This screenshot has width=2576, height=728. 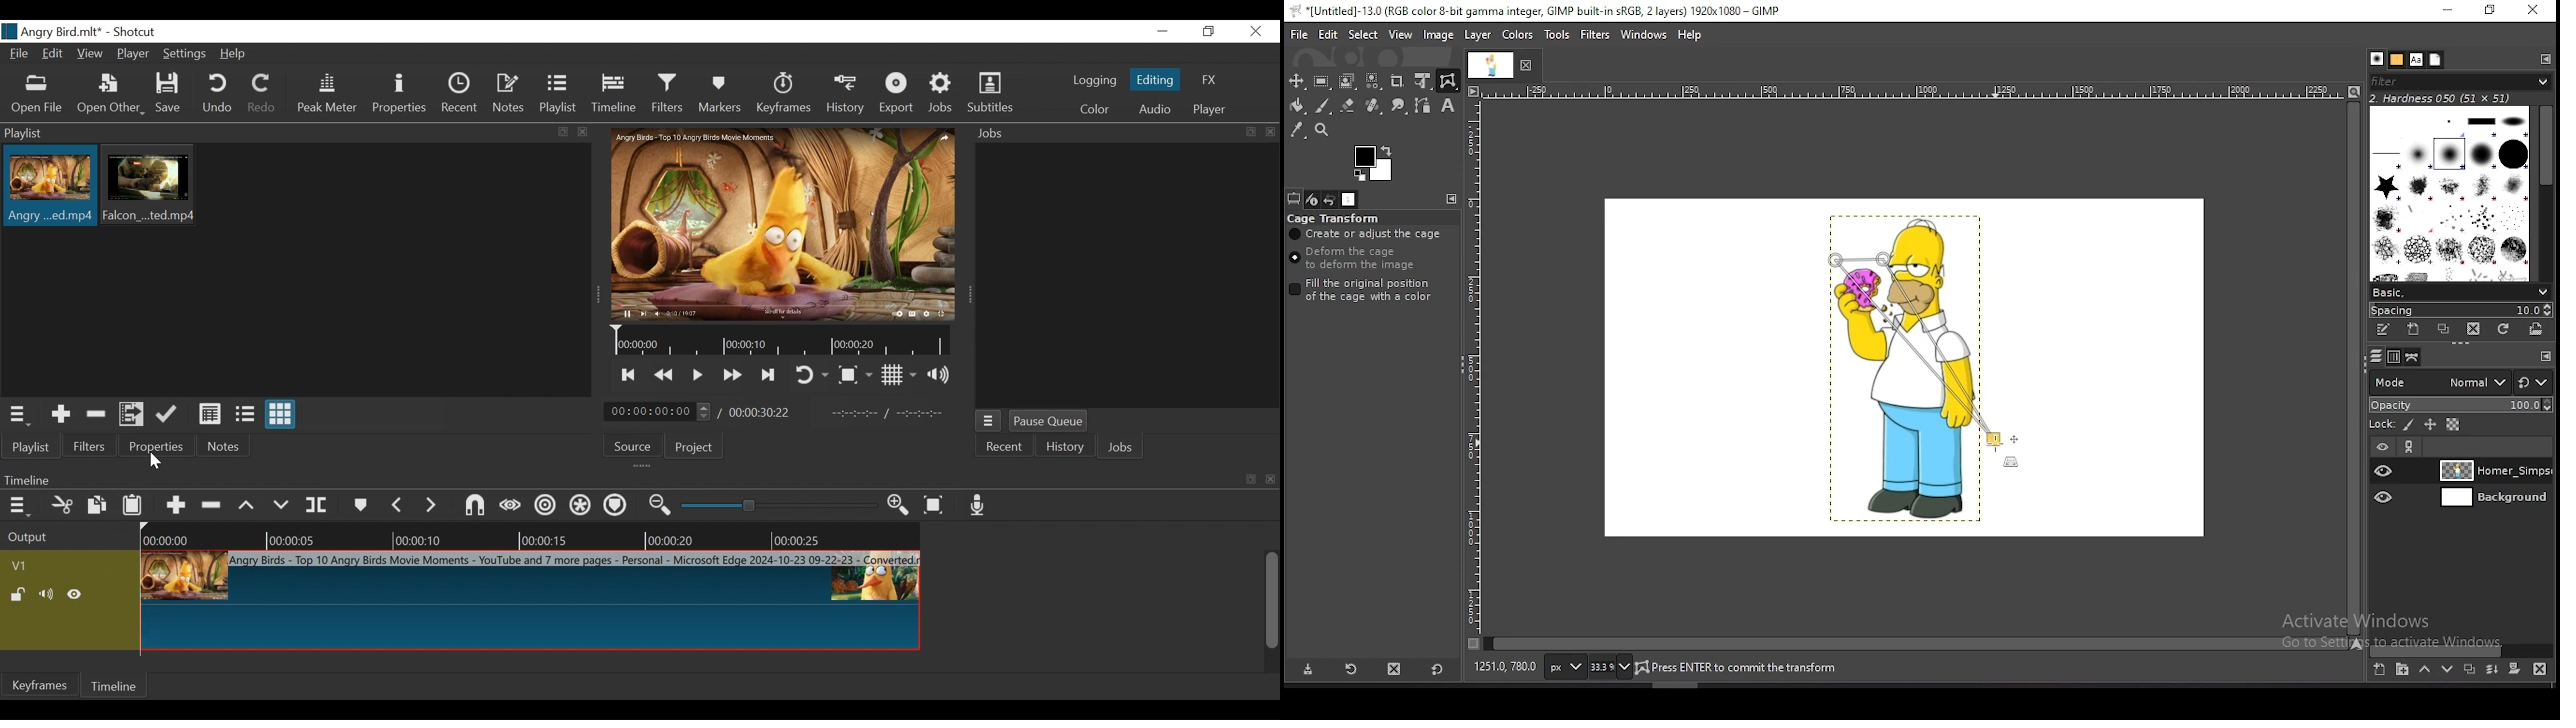 What do you see at coordinates (1347, 81) in the screenshot?
I see `foreground select tool` at bounding box center [1347, 81].